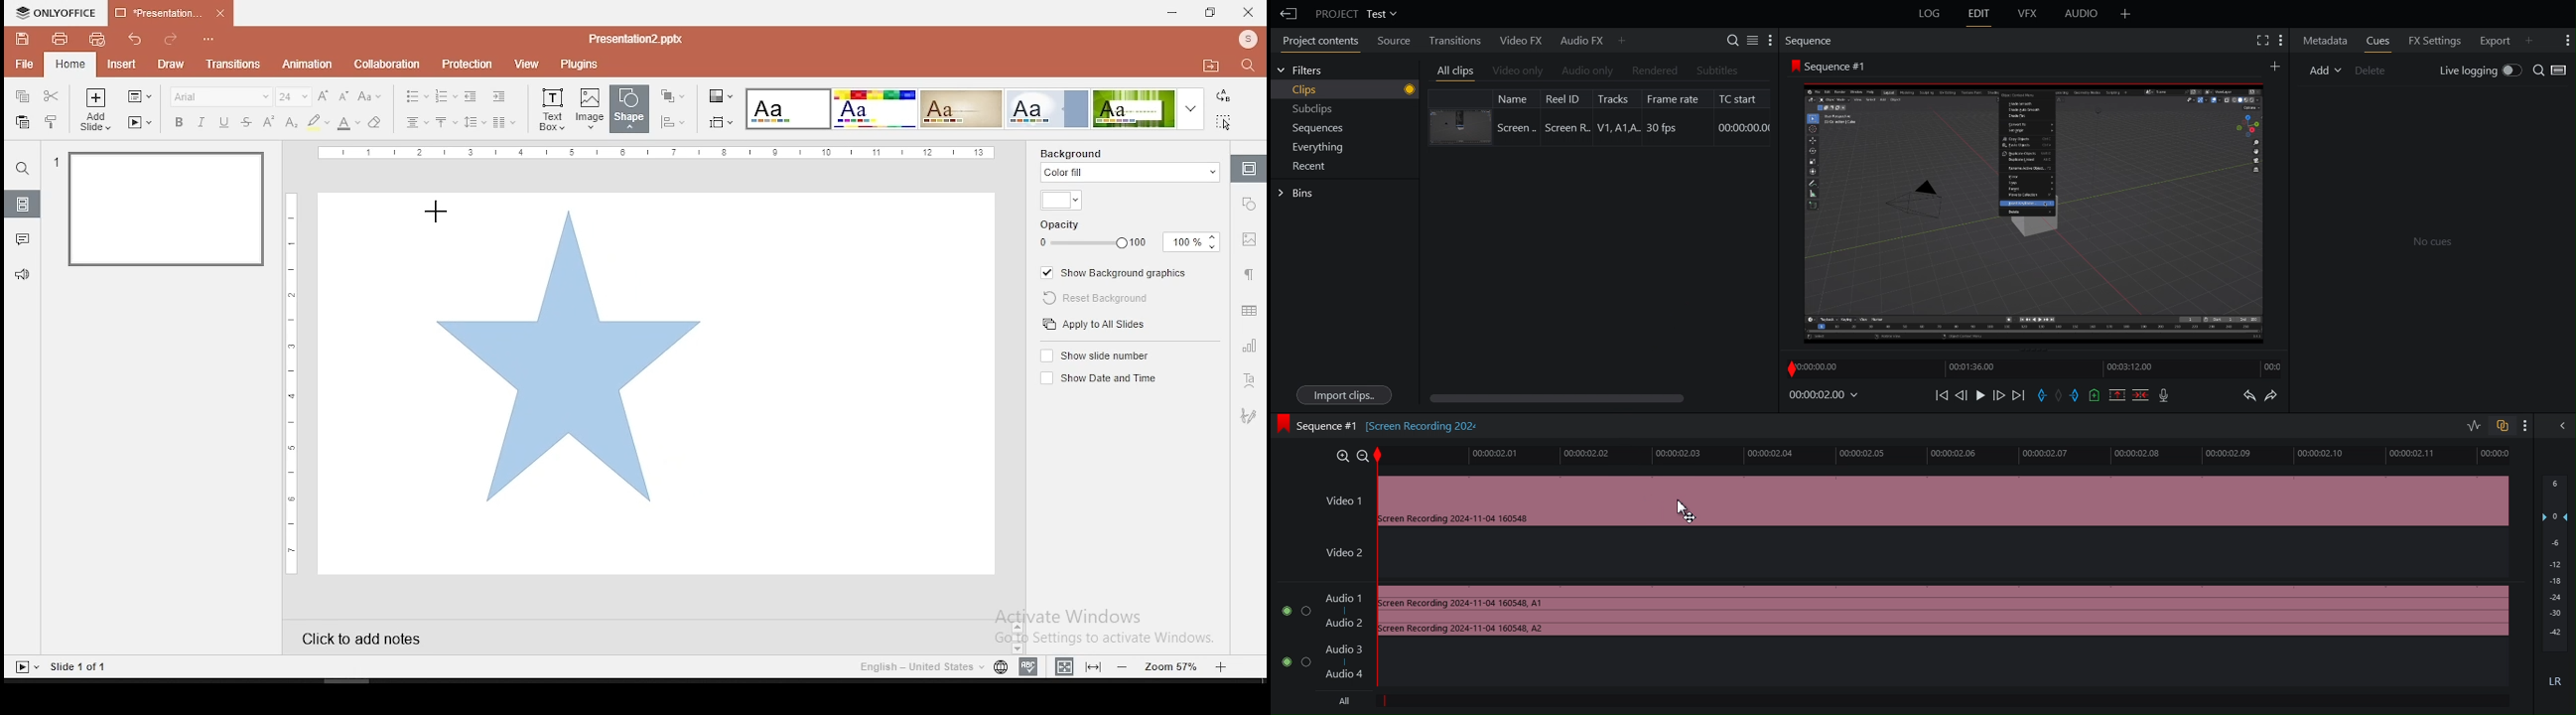  Describe the element at coordinates (416, 96) in the screenshot. I see `bullets` at that location.